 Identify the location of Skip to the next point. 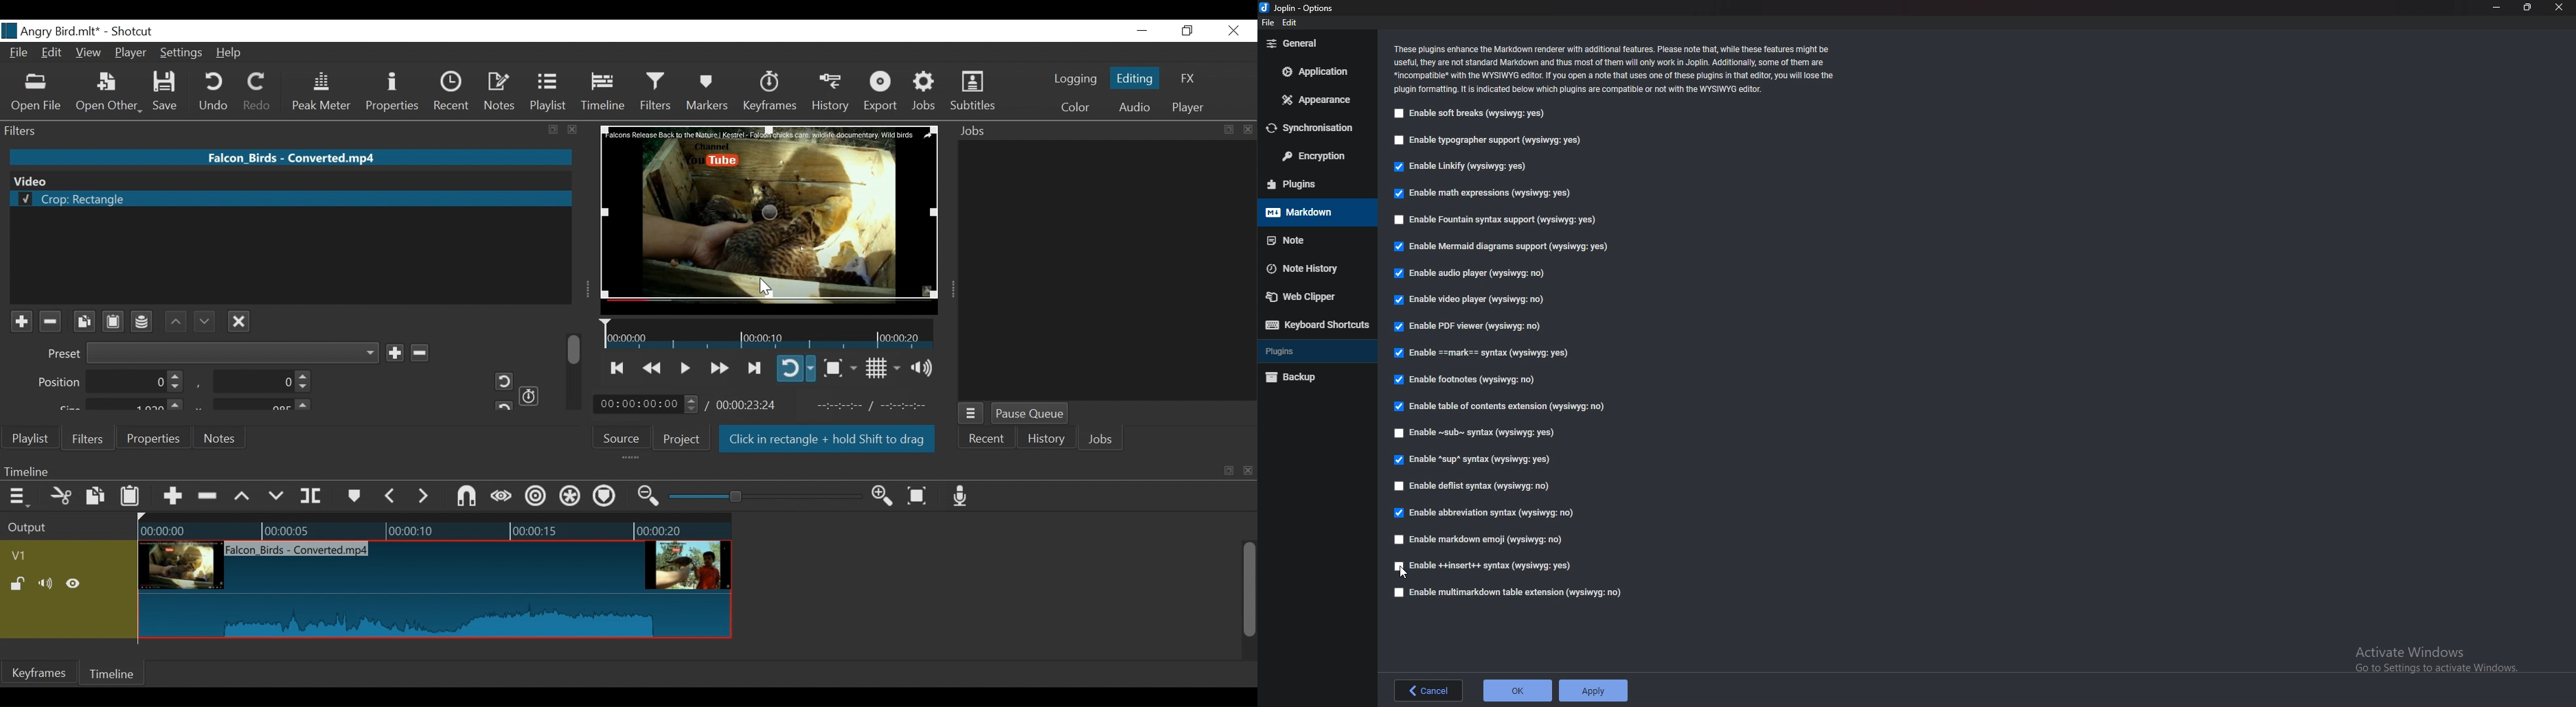
(755, 369).